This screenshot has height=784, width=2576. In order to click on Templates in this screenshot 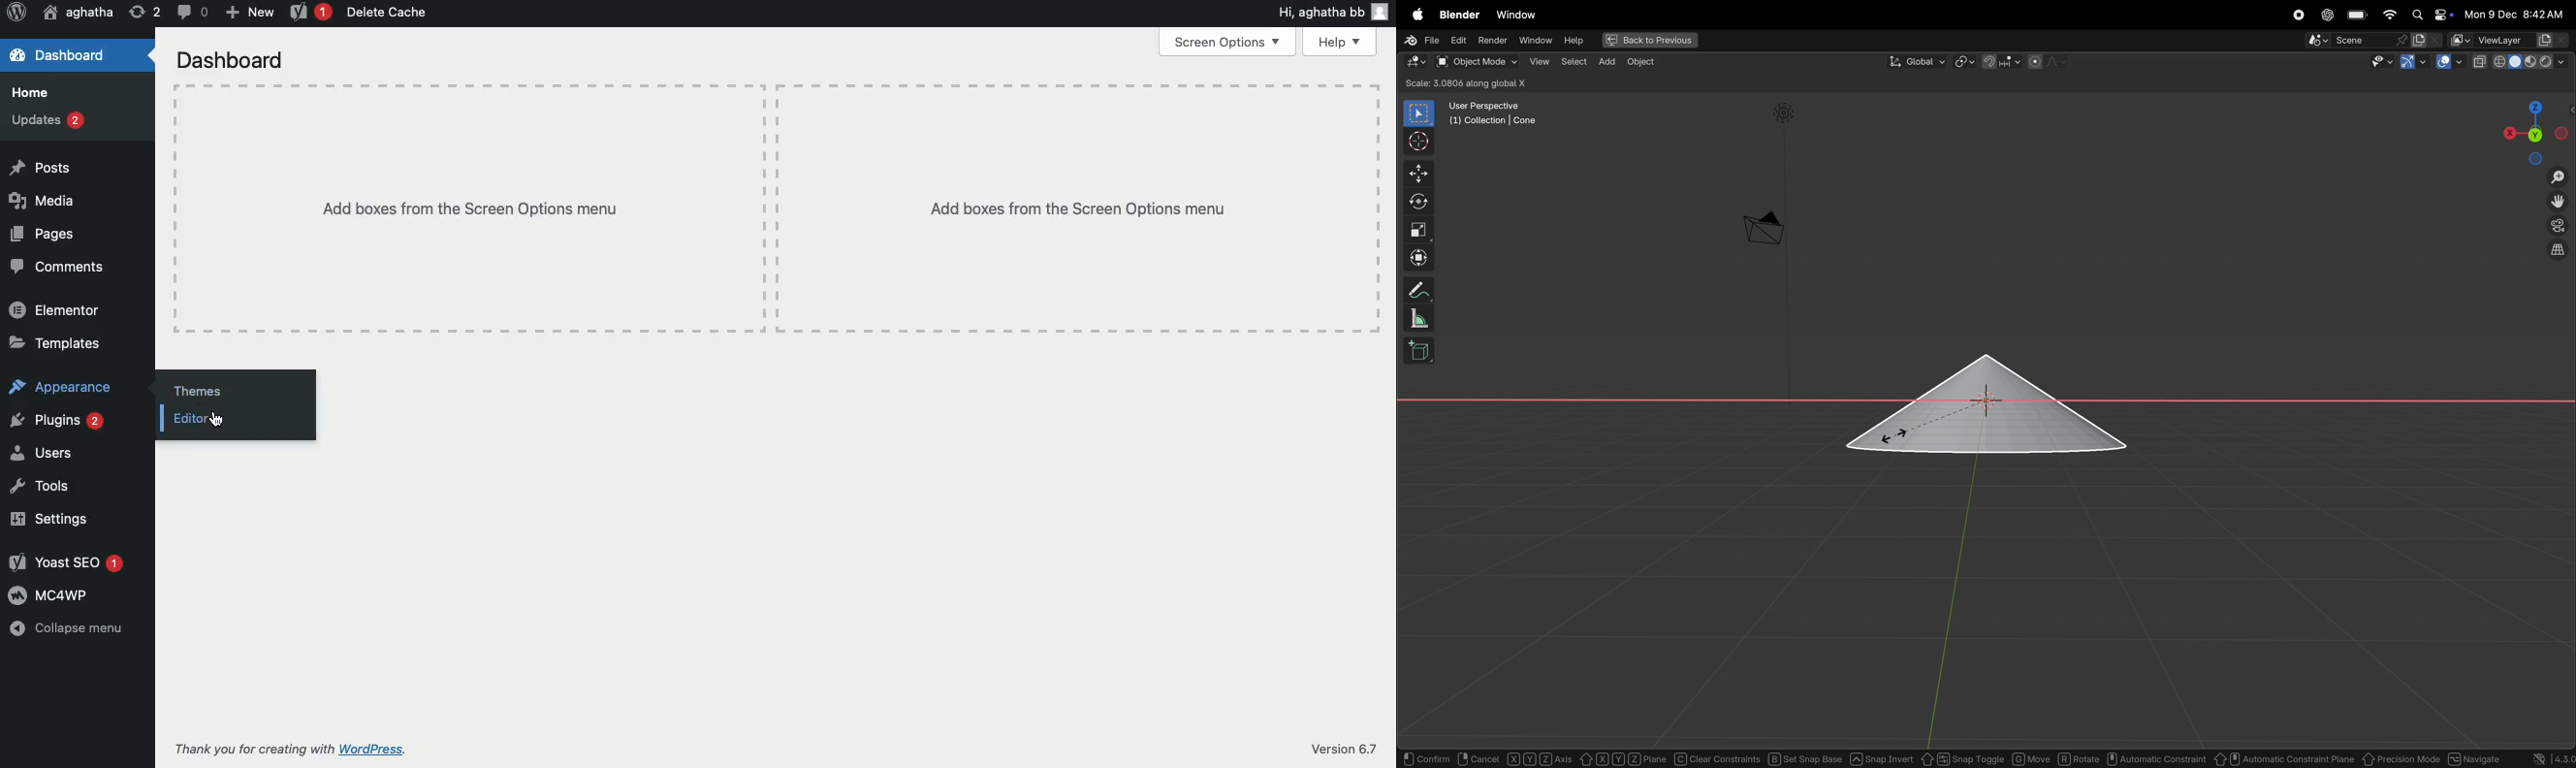, I will do `click(57, 343)`.